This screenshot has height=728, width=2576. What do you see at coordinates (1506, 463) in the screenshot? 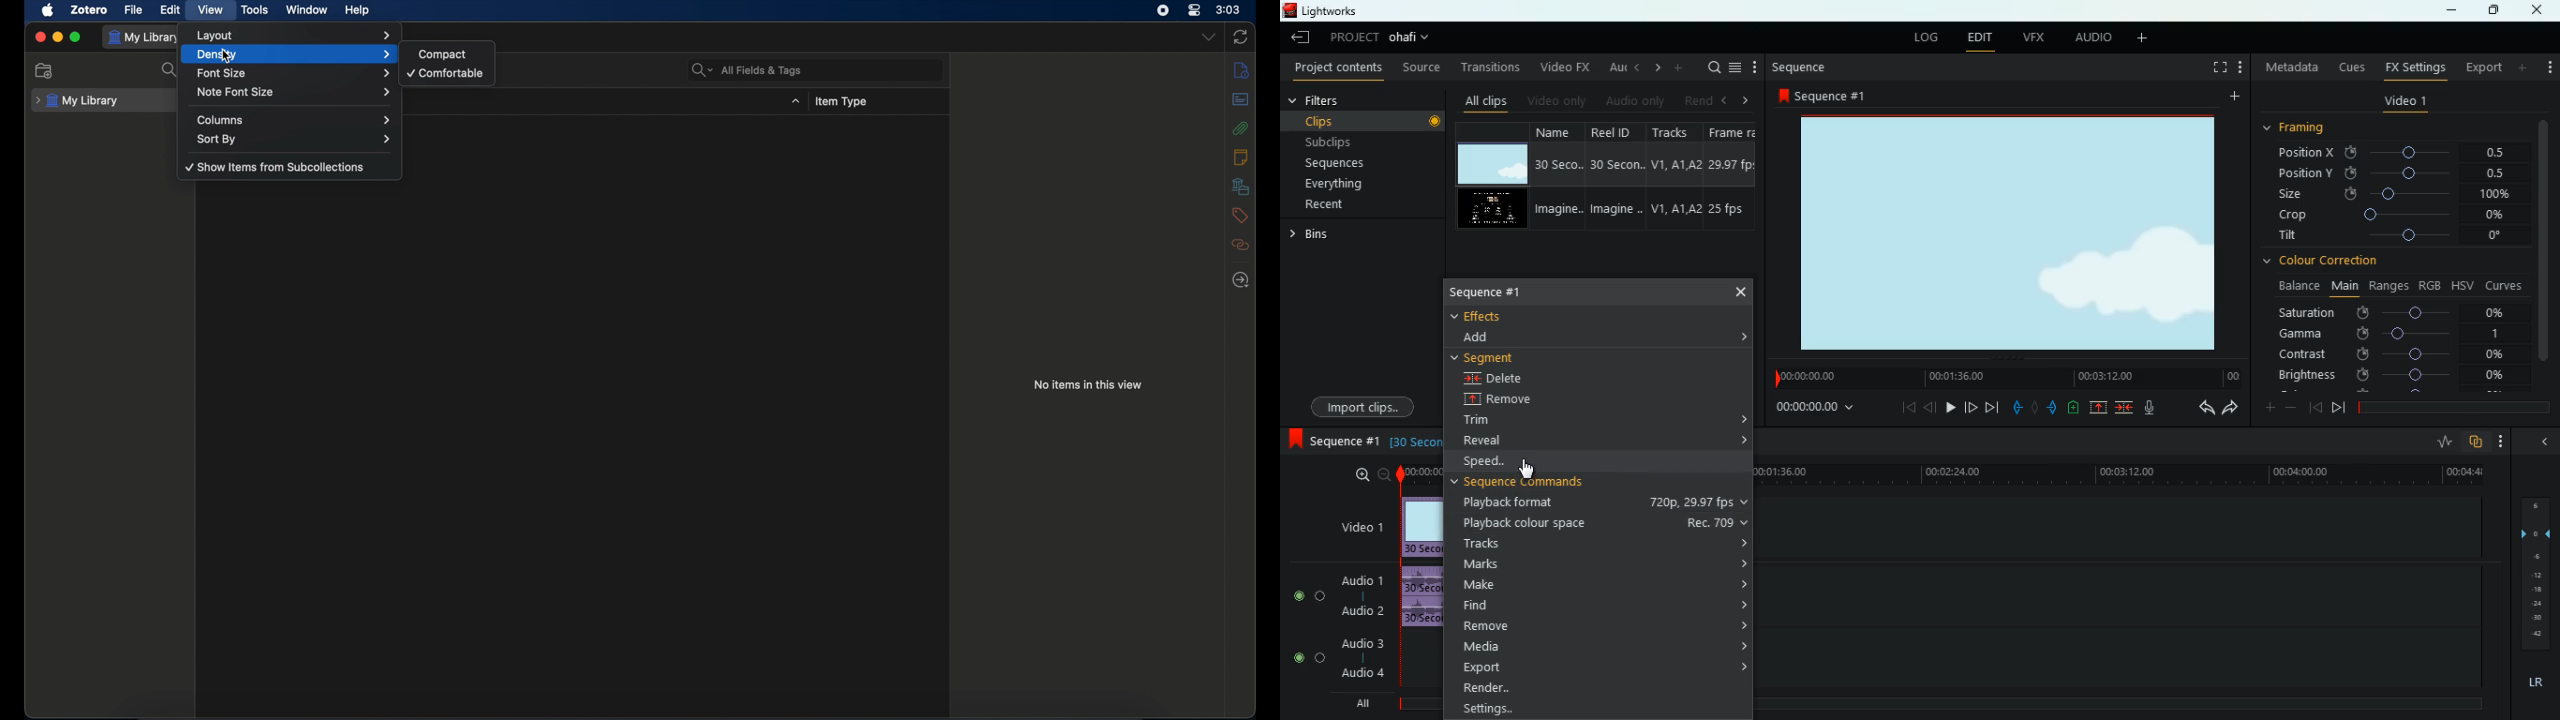
I see `speed` at bounding box center [1506, 463].